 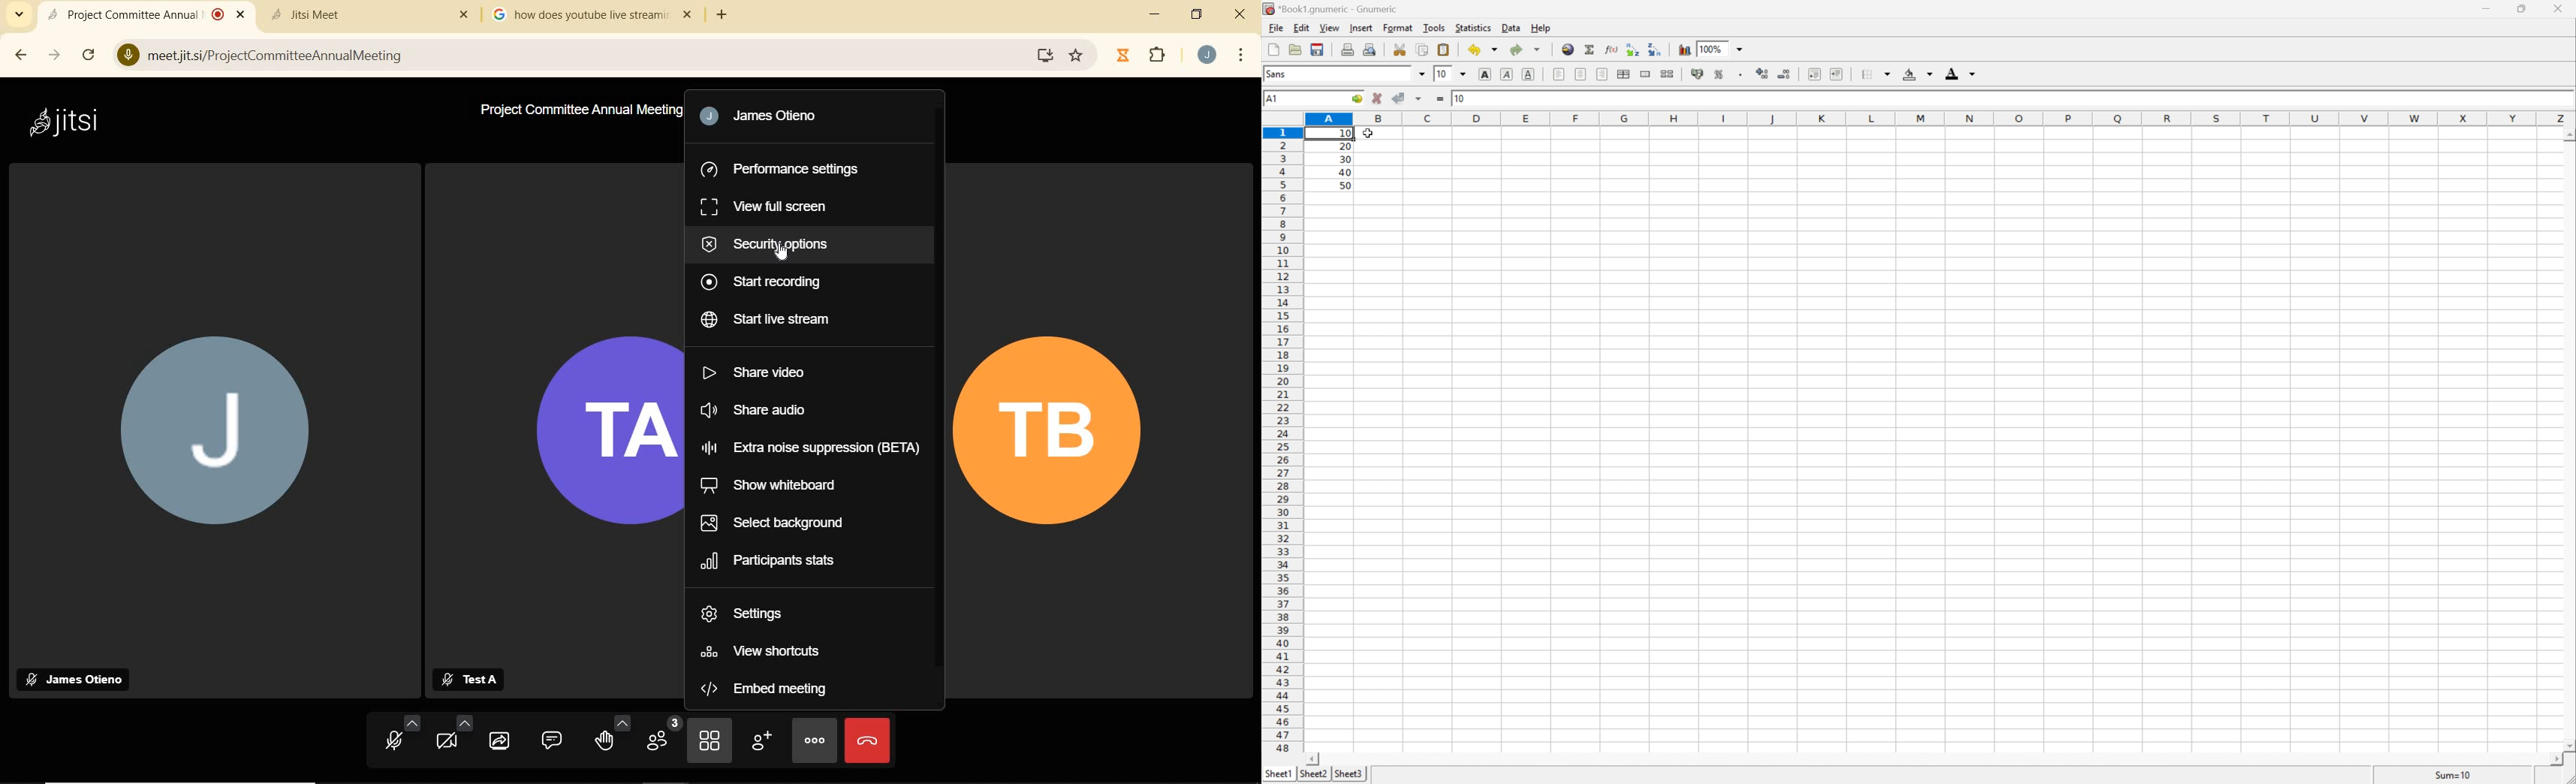 What do you see at coordinates (1483, 49) in the screenshot?
I see `Undo` at bounding box center [1483, 49].